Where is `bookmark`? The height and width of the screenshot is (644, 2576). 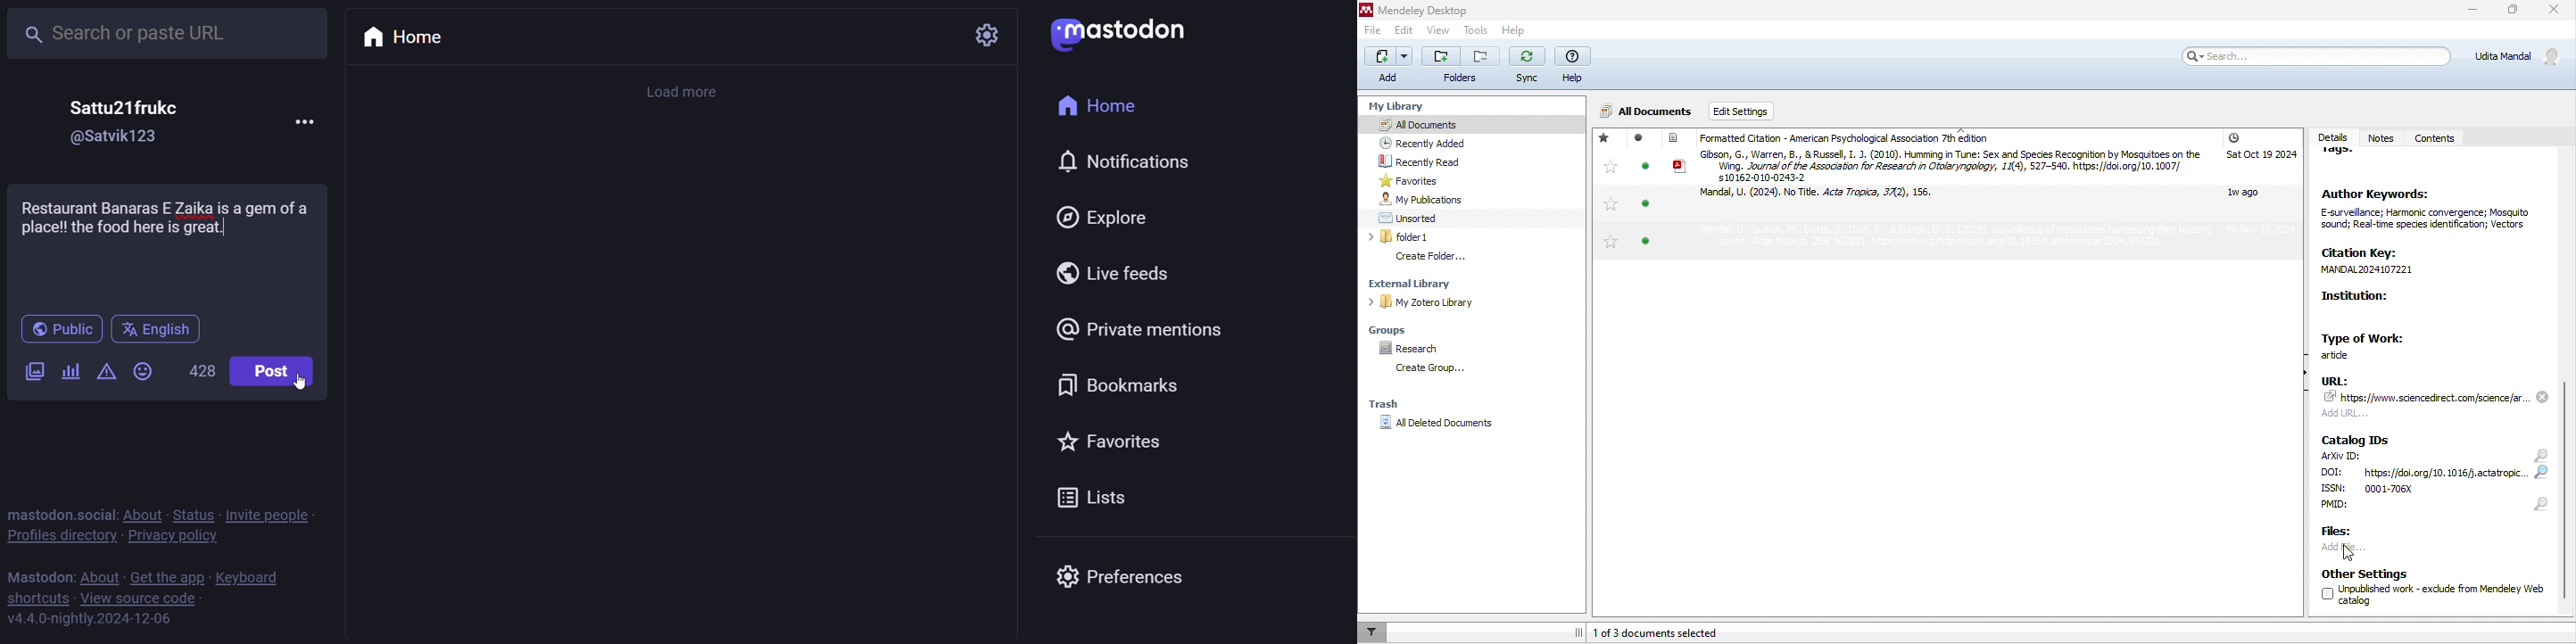 bookmark is located at coordinates (1113, 385).